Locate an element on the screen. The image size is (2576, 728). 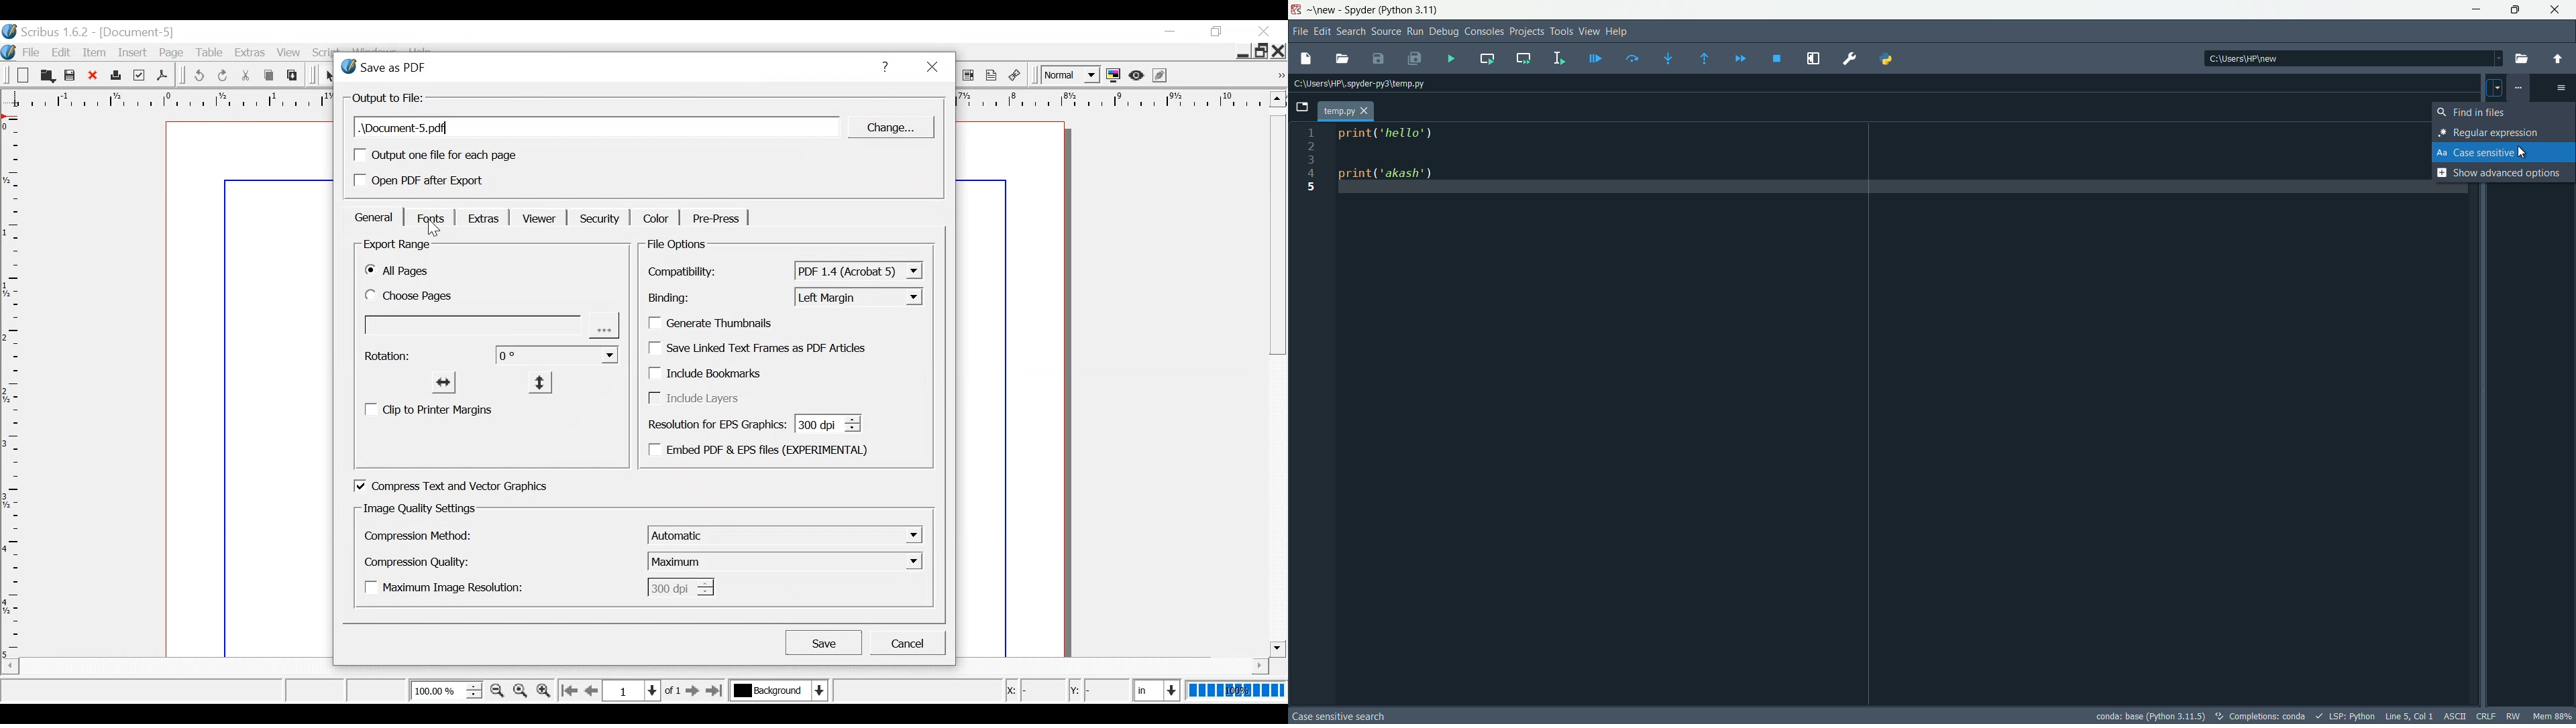
CRLF is located at coordinates (2485, 715).